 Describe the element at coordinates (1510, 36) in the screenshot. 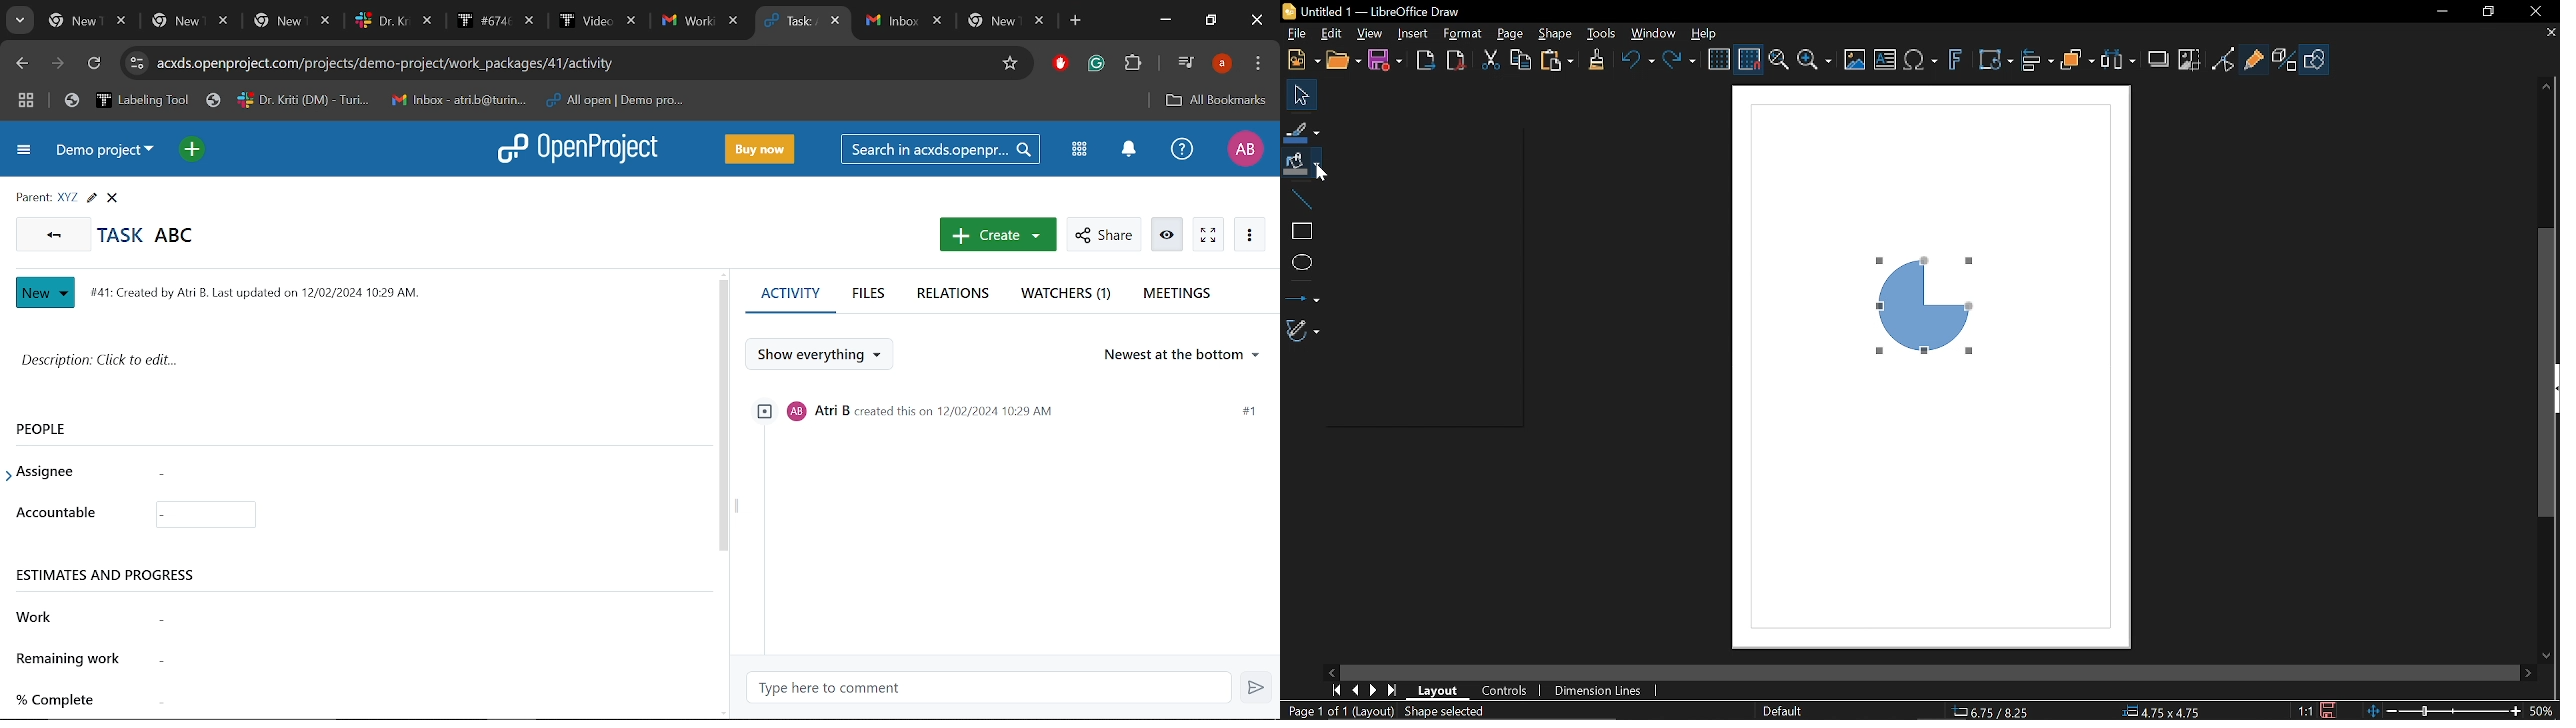

I see `page` at that location.